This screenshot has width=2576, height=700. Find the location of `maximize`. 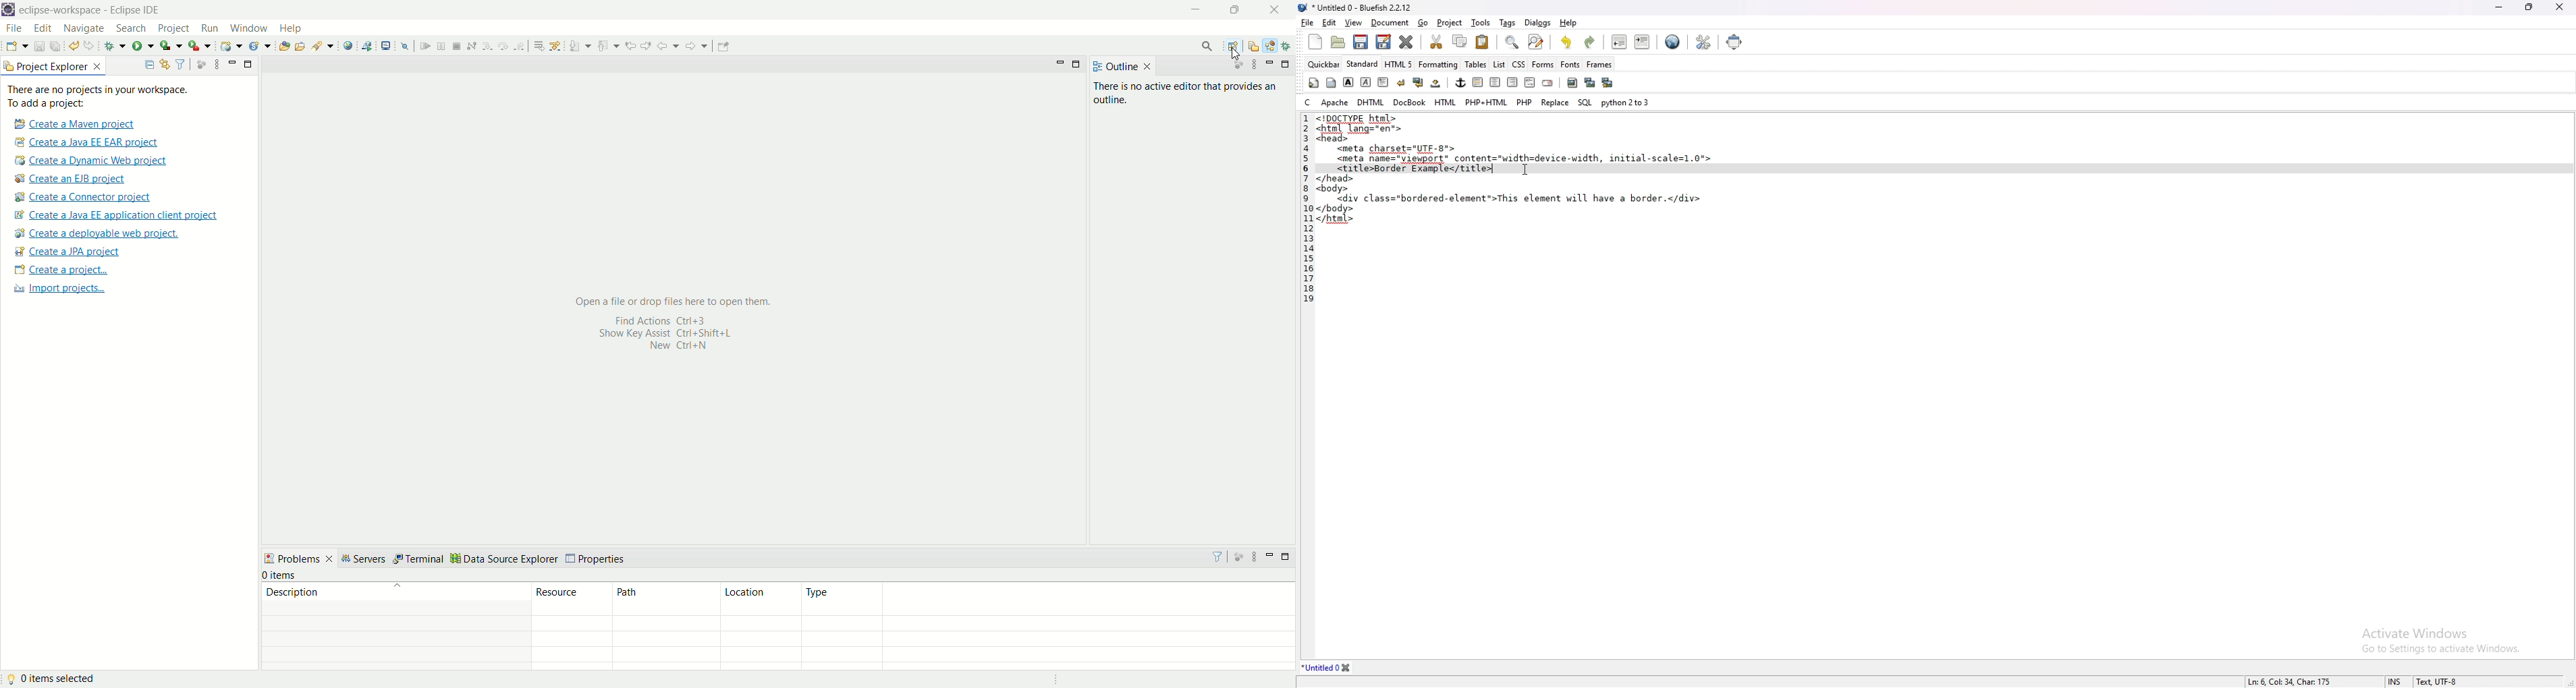

maximize is located at coordinates (1076, 66).